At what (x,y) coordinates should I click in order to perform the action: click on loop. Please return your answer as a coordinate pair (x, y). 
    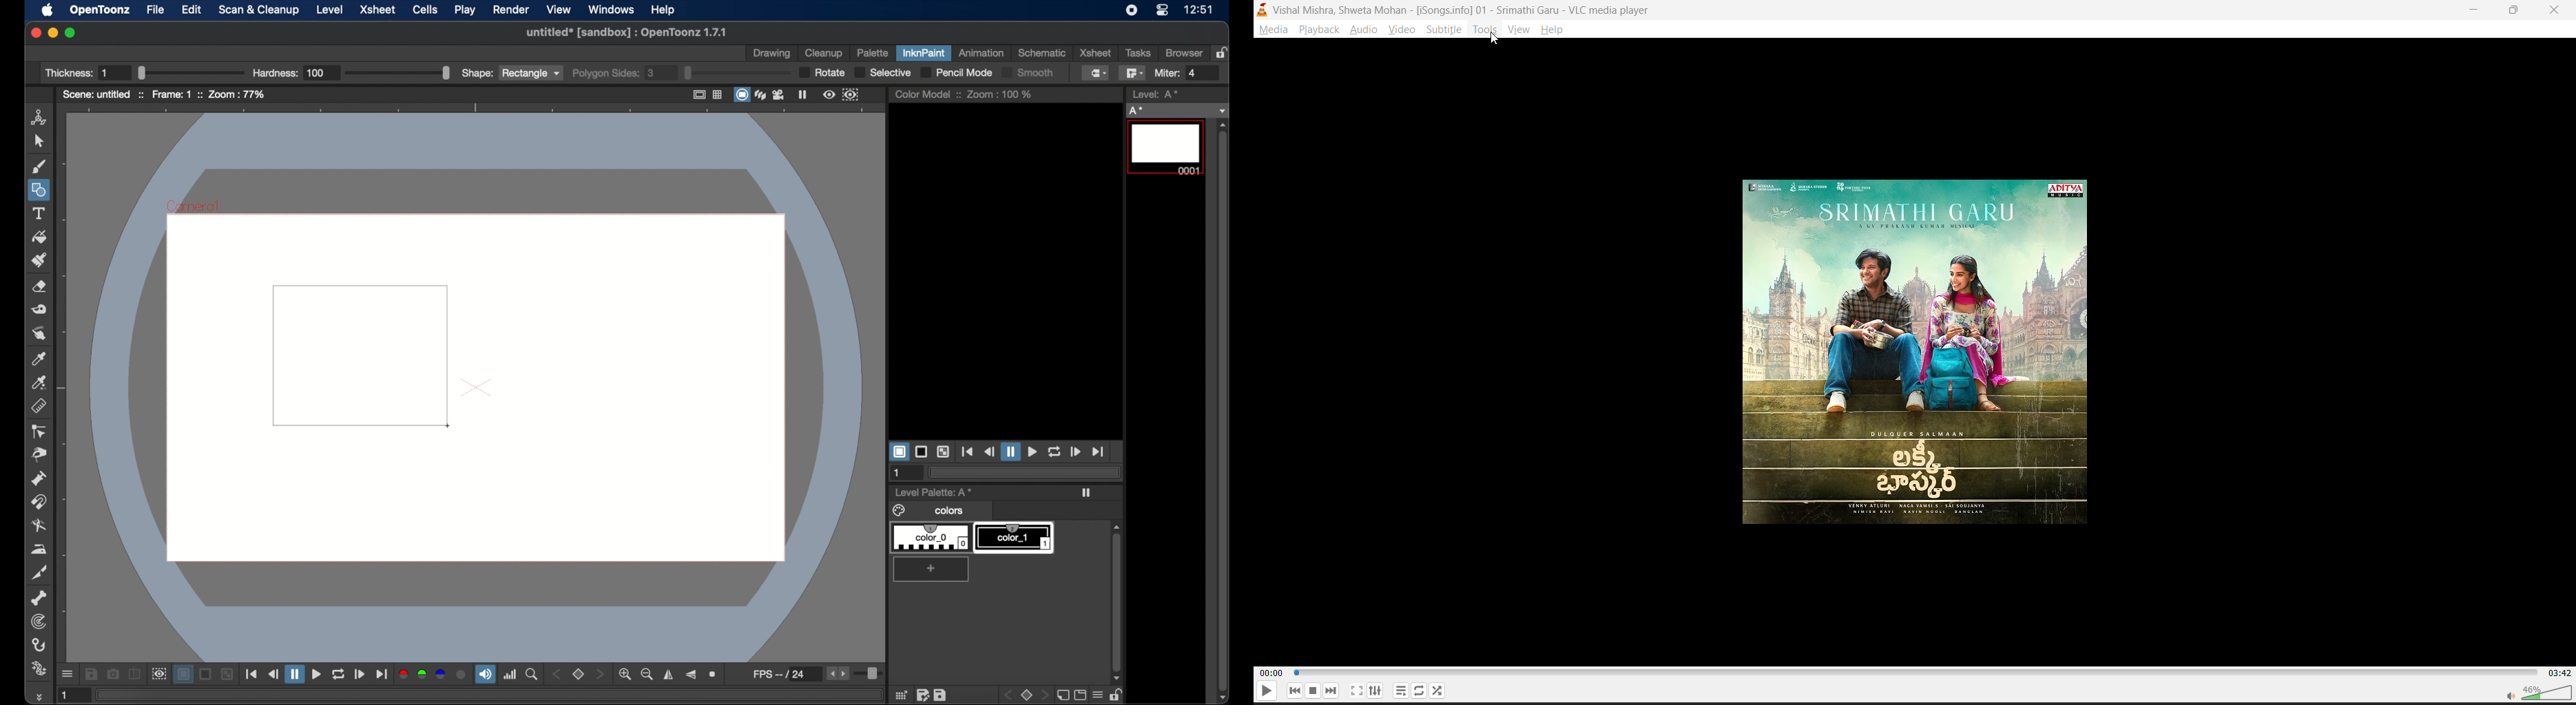
    Looking at the image, I should click on (1415, 688).